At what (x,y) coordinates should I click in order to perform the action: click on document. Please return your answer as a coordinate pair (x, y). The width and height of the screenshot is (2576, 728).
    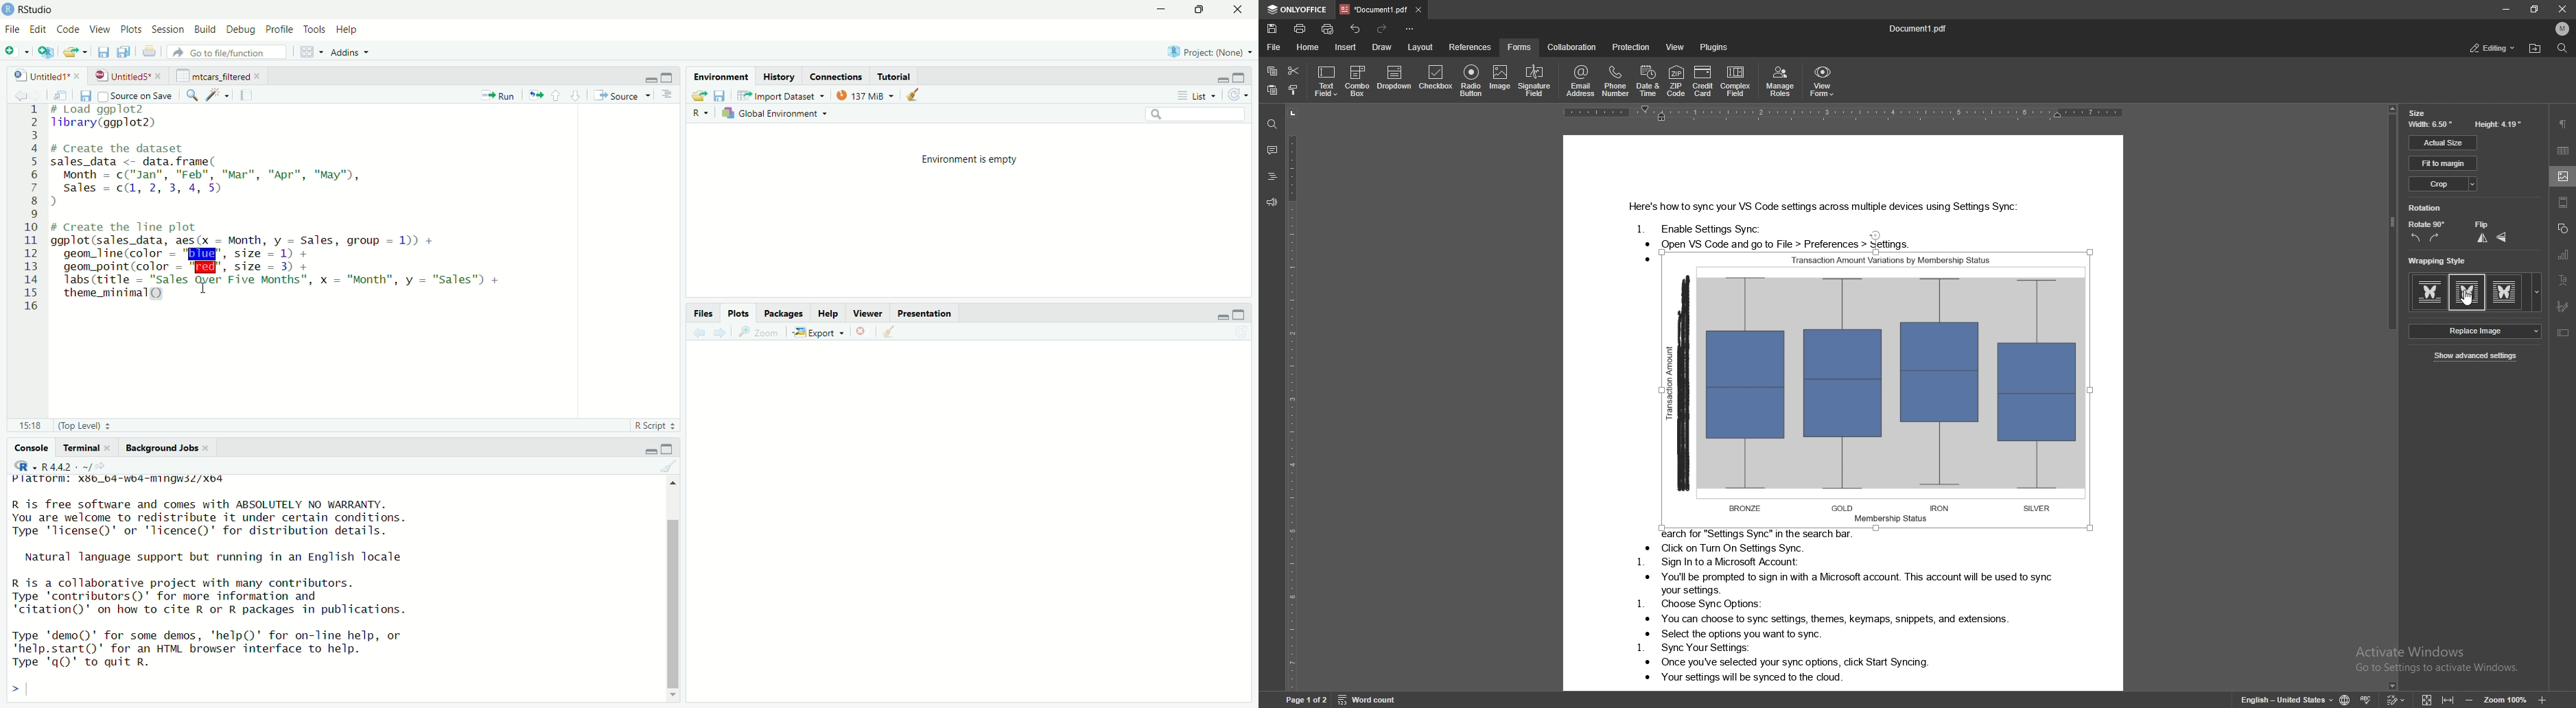
    Looking at the image, I should click on (1845, 193).